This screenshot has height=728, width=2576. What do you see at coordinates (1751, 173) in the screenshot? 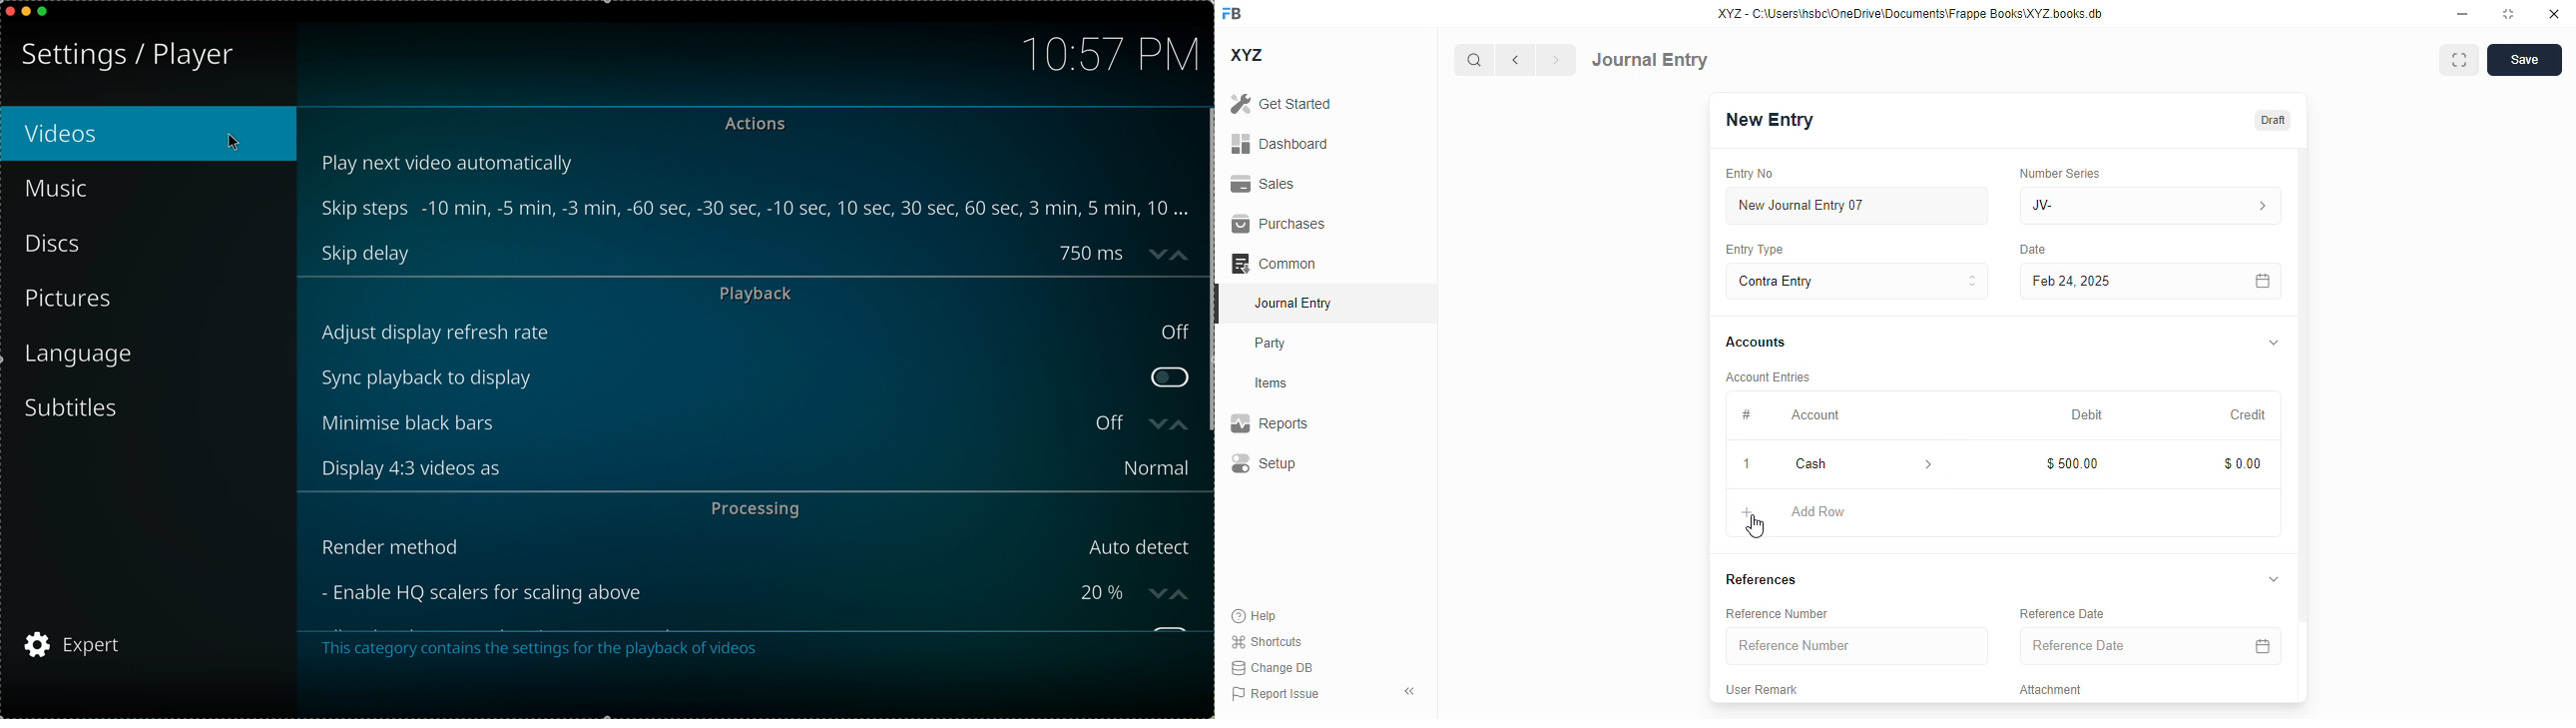
I see `entry no` at bounding box center [1751, 173].